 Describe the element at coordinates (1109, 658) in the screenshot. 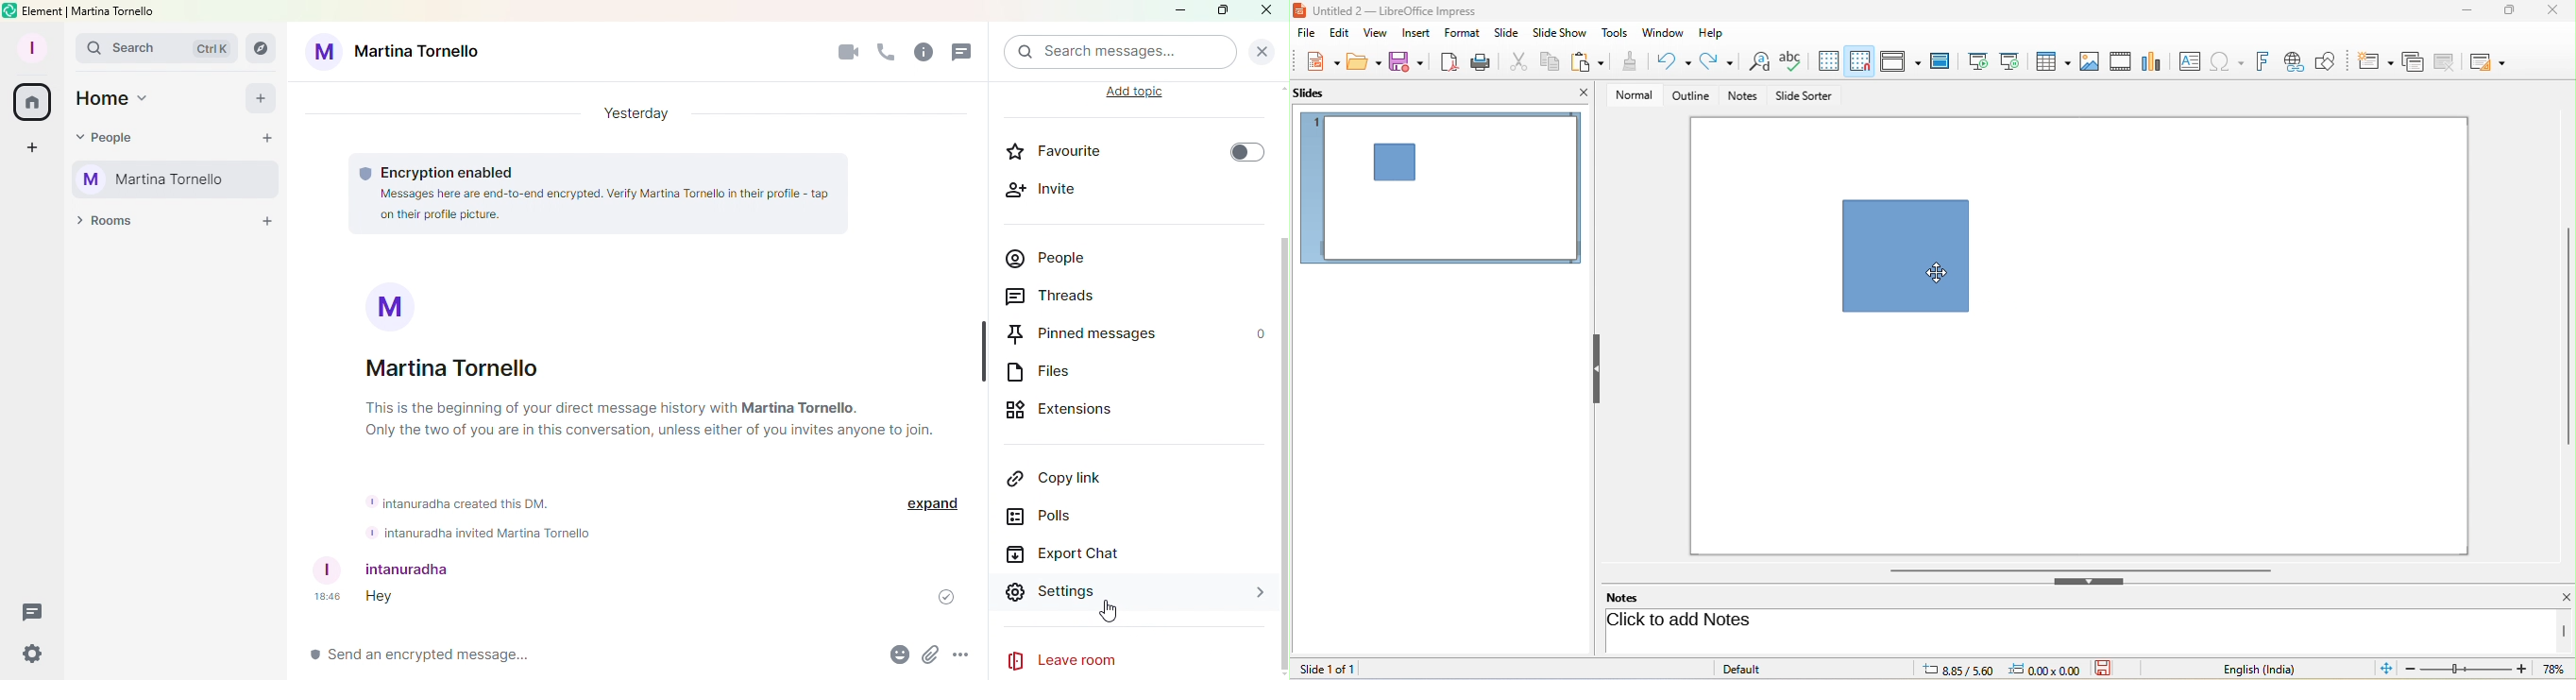

I see `Leave Room` at that location.